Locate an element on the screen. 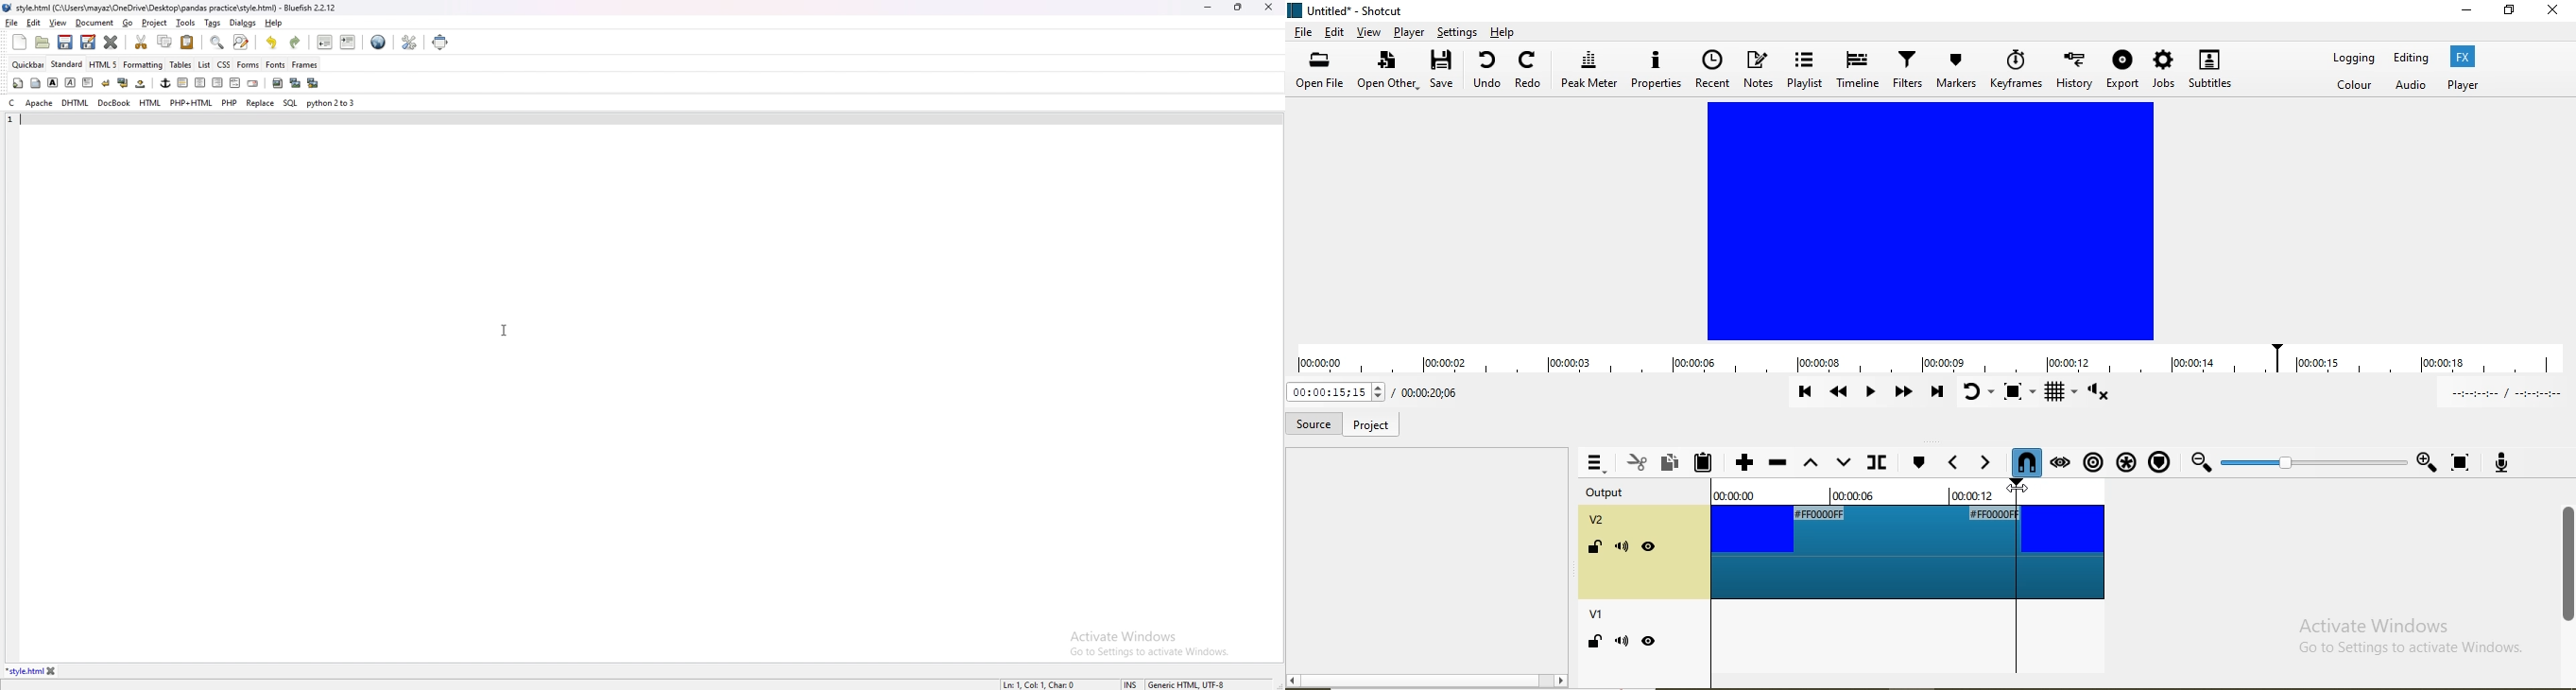  list is located at coordinates (204, 64).